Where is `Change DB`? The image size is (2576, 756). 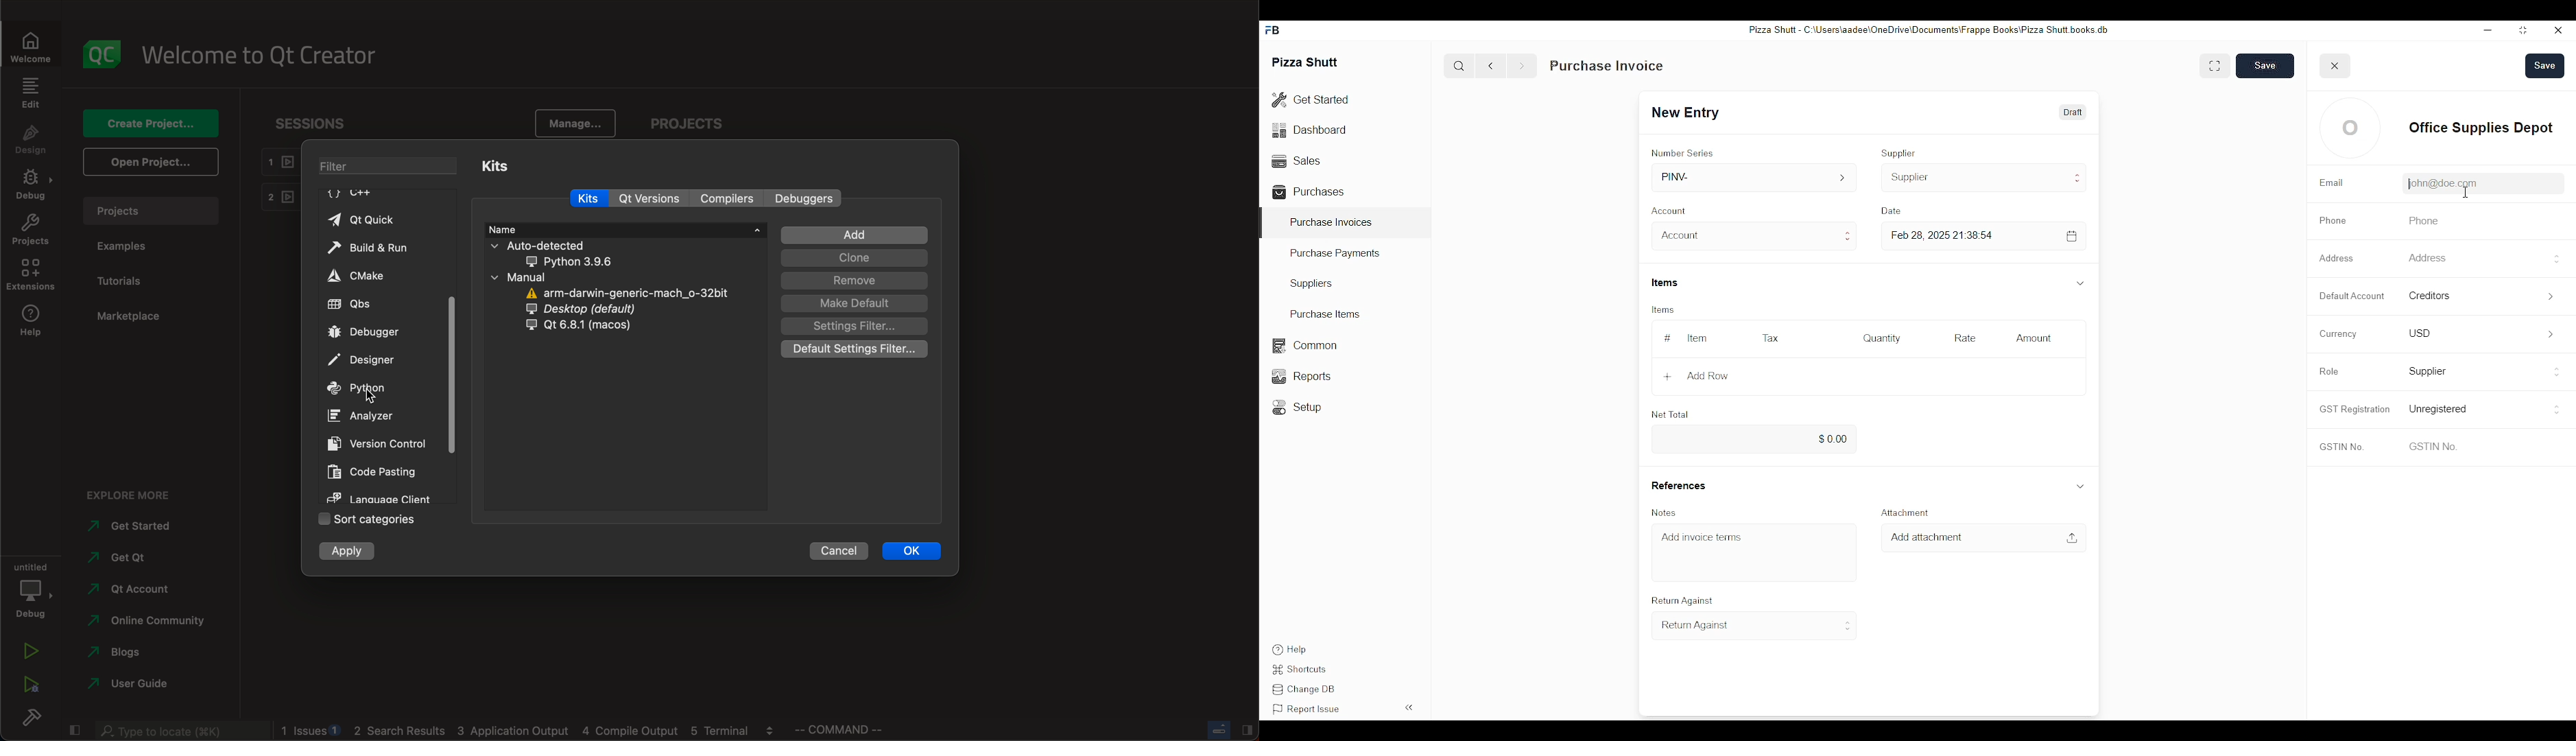
Change DB is located at coordinates (1307, 691).